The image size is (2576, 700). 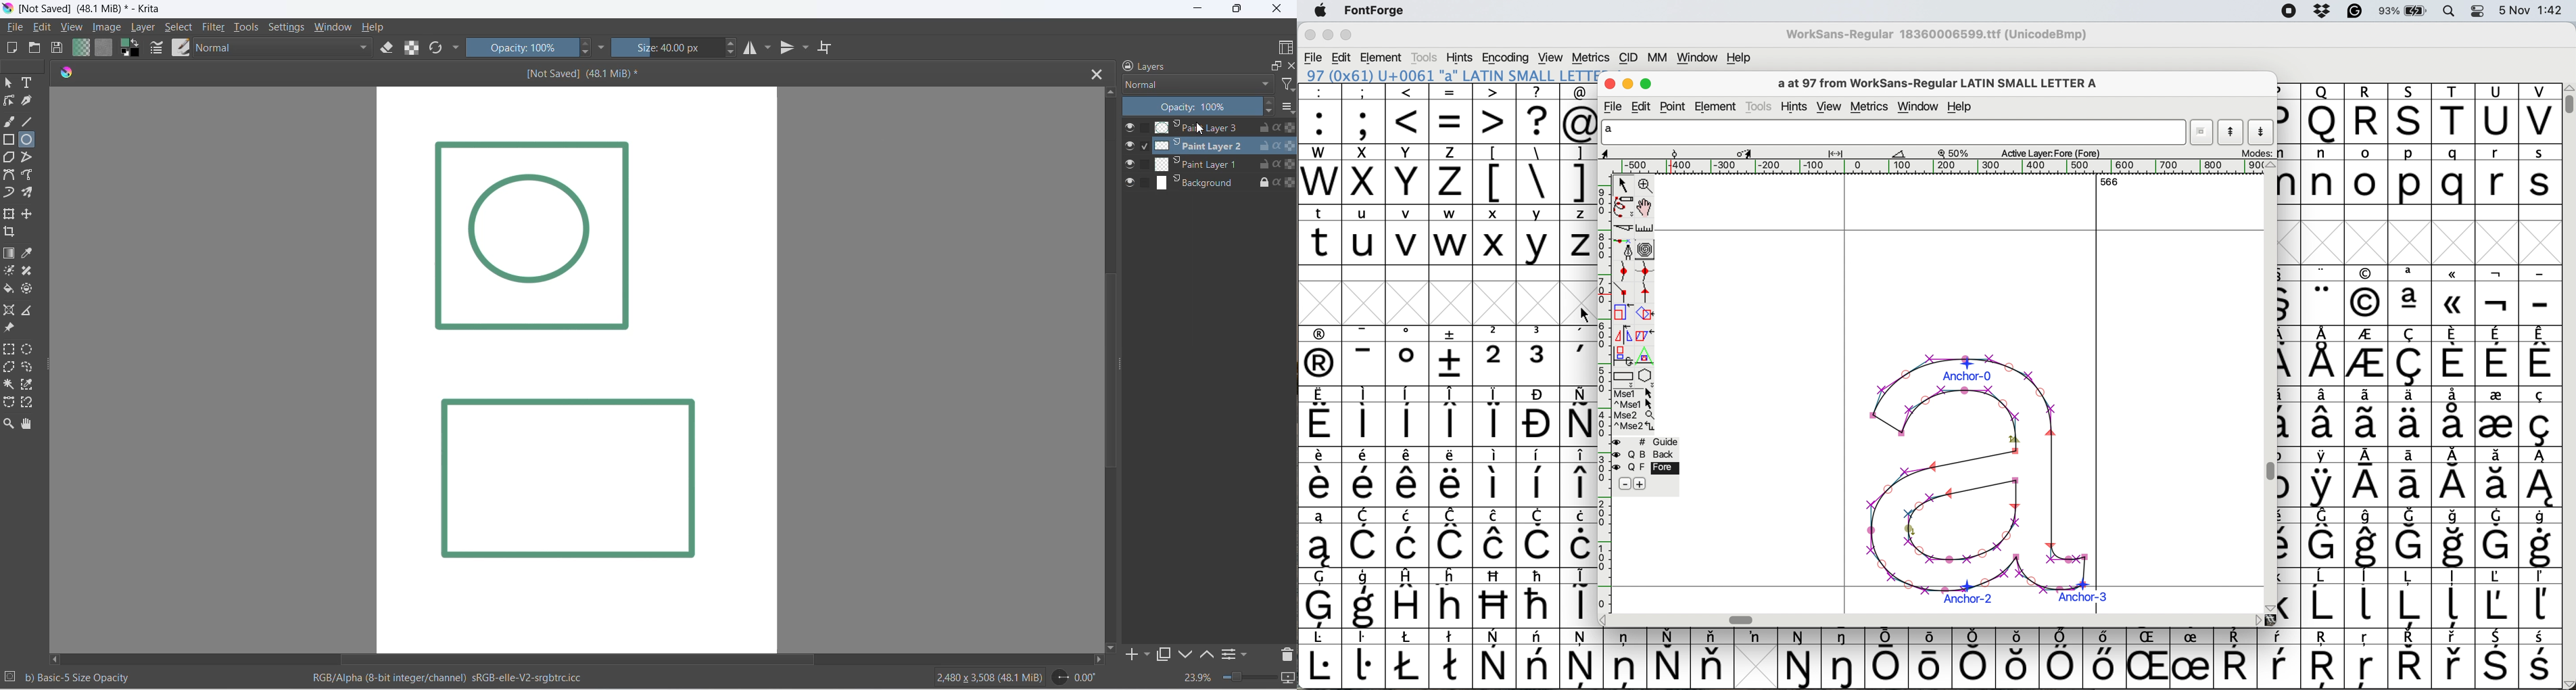 I want to click on symbol, so click(x=2411, y=295).